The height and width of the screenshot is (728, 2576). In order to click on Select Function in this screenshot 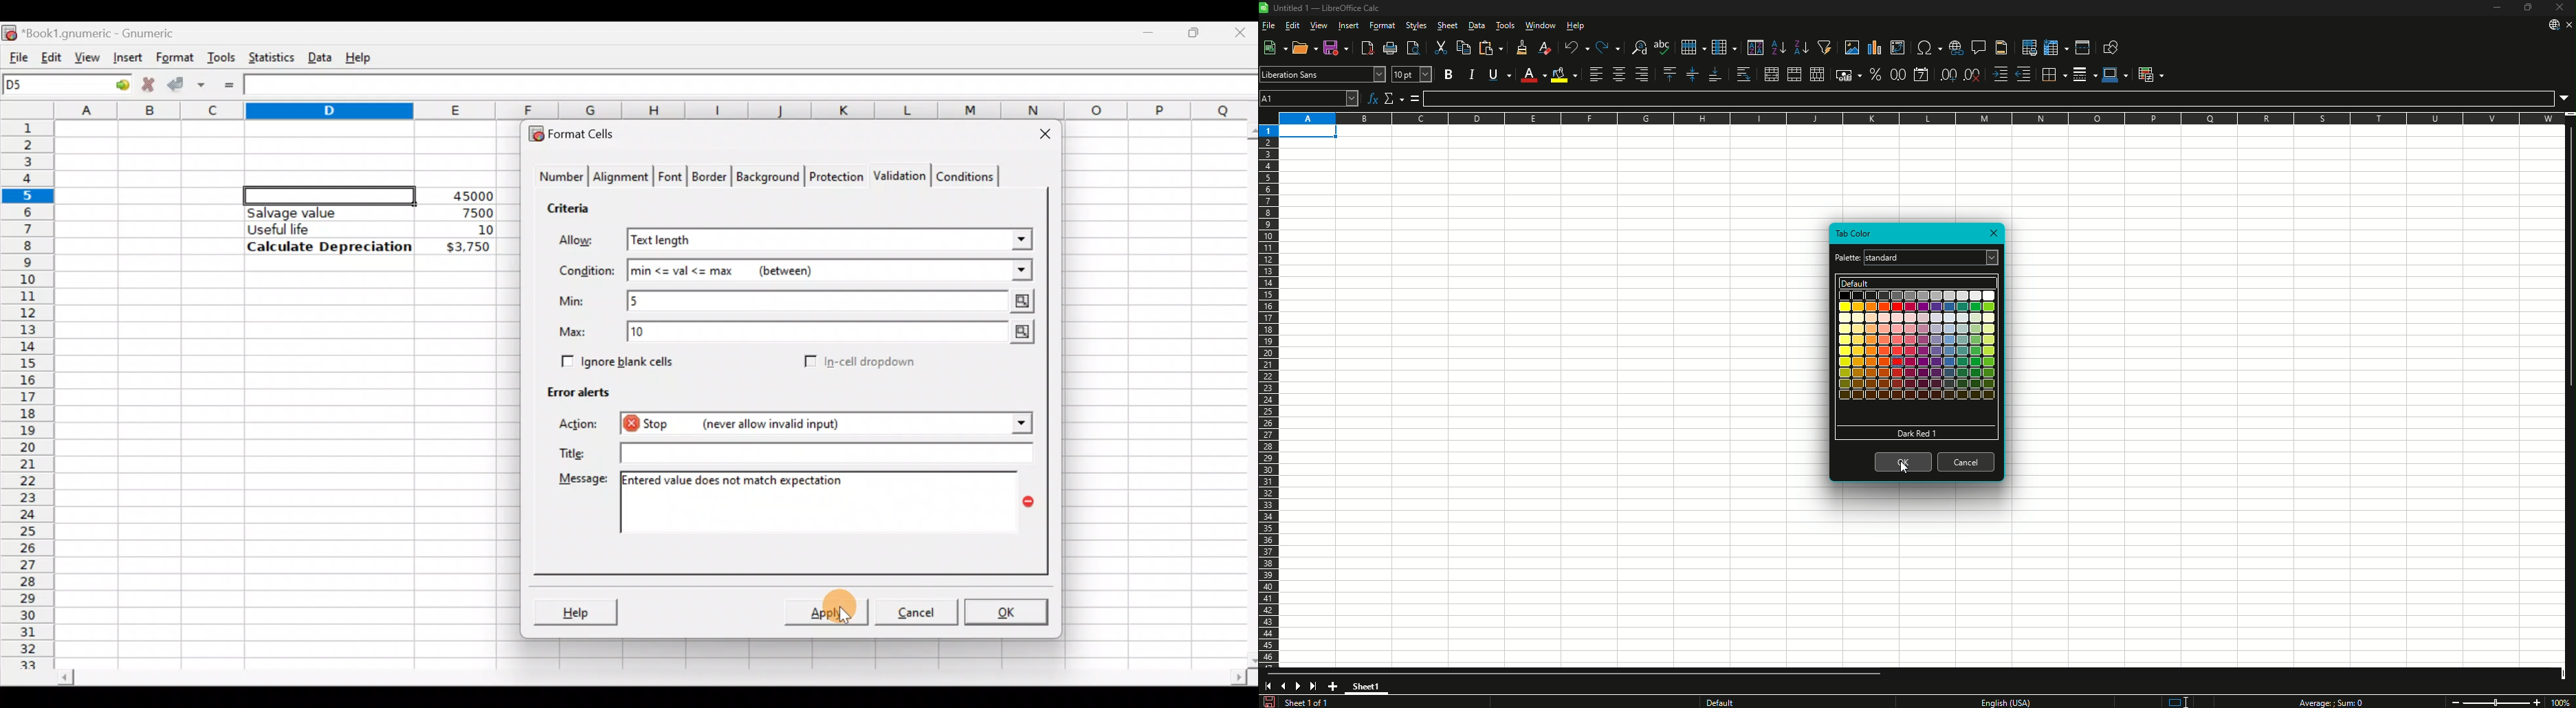, I will do `click(1394, 98)`.